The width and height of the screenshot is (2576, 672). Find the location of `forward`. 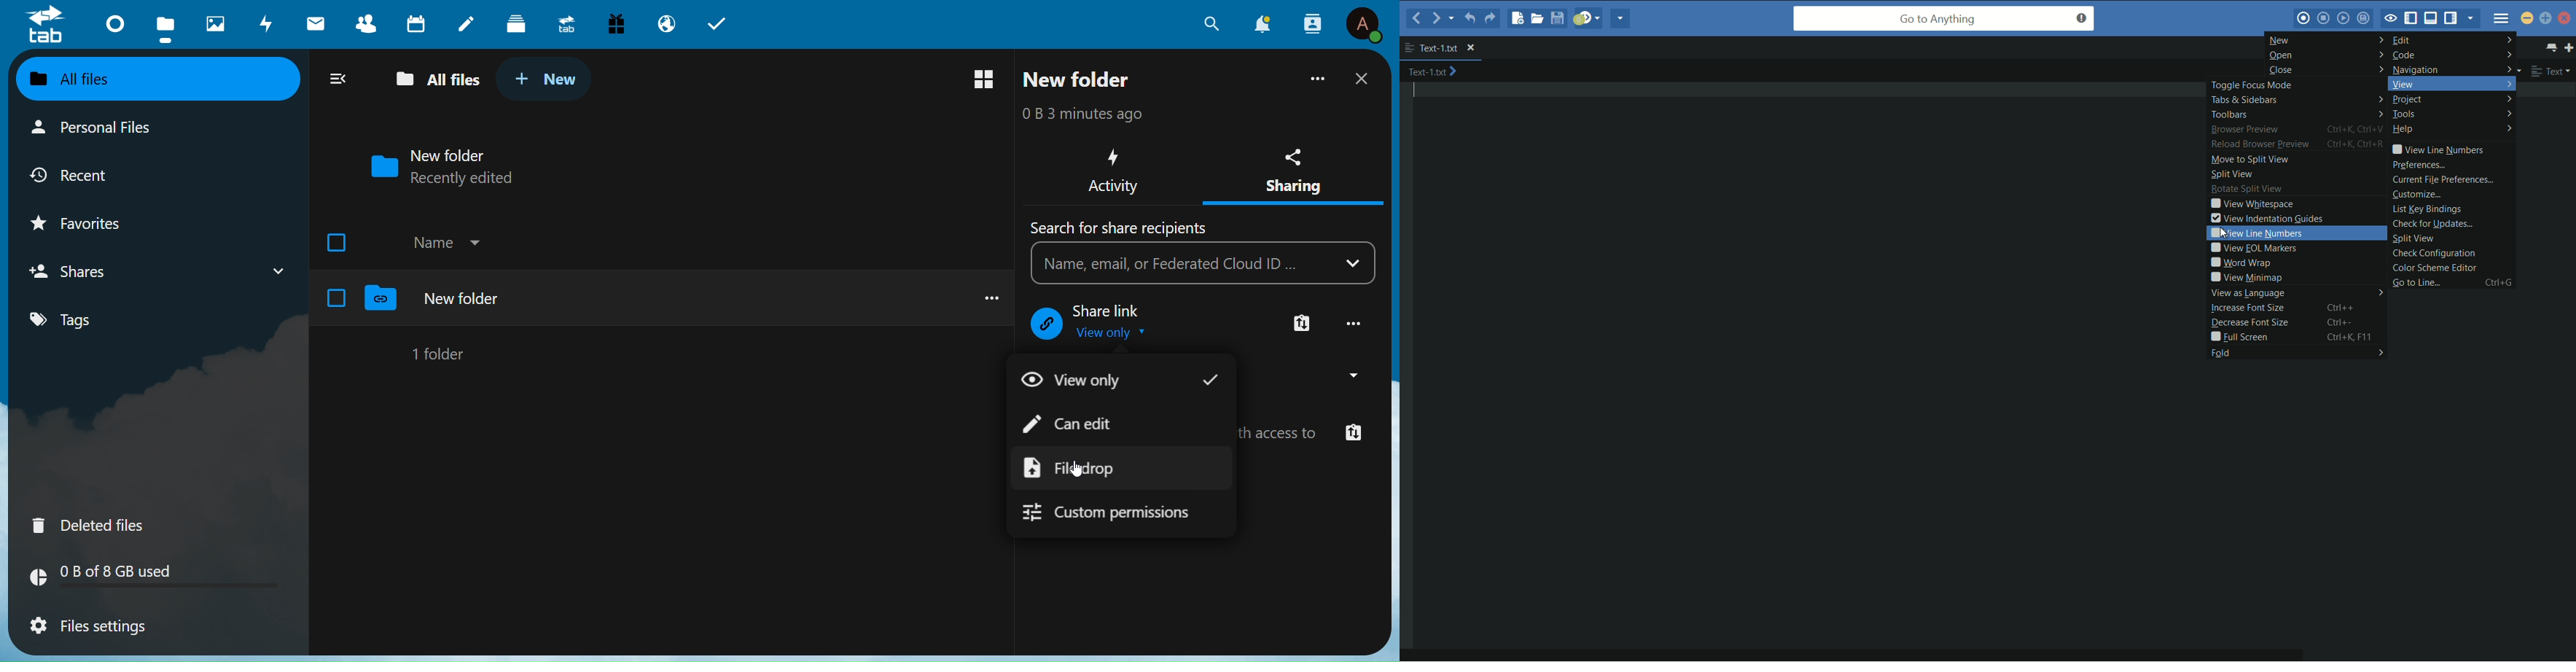

forward is located at coordinates (1435, 19).